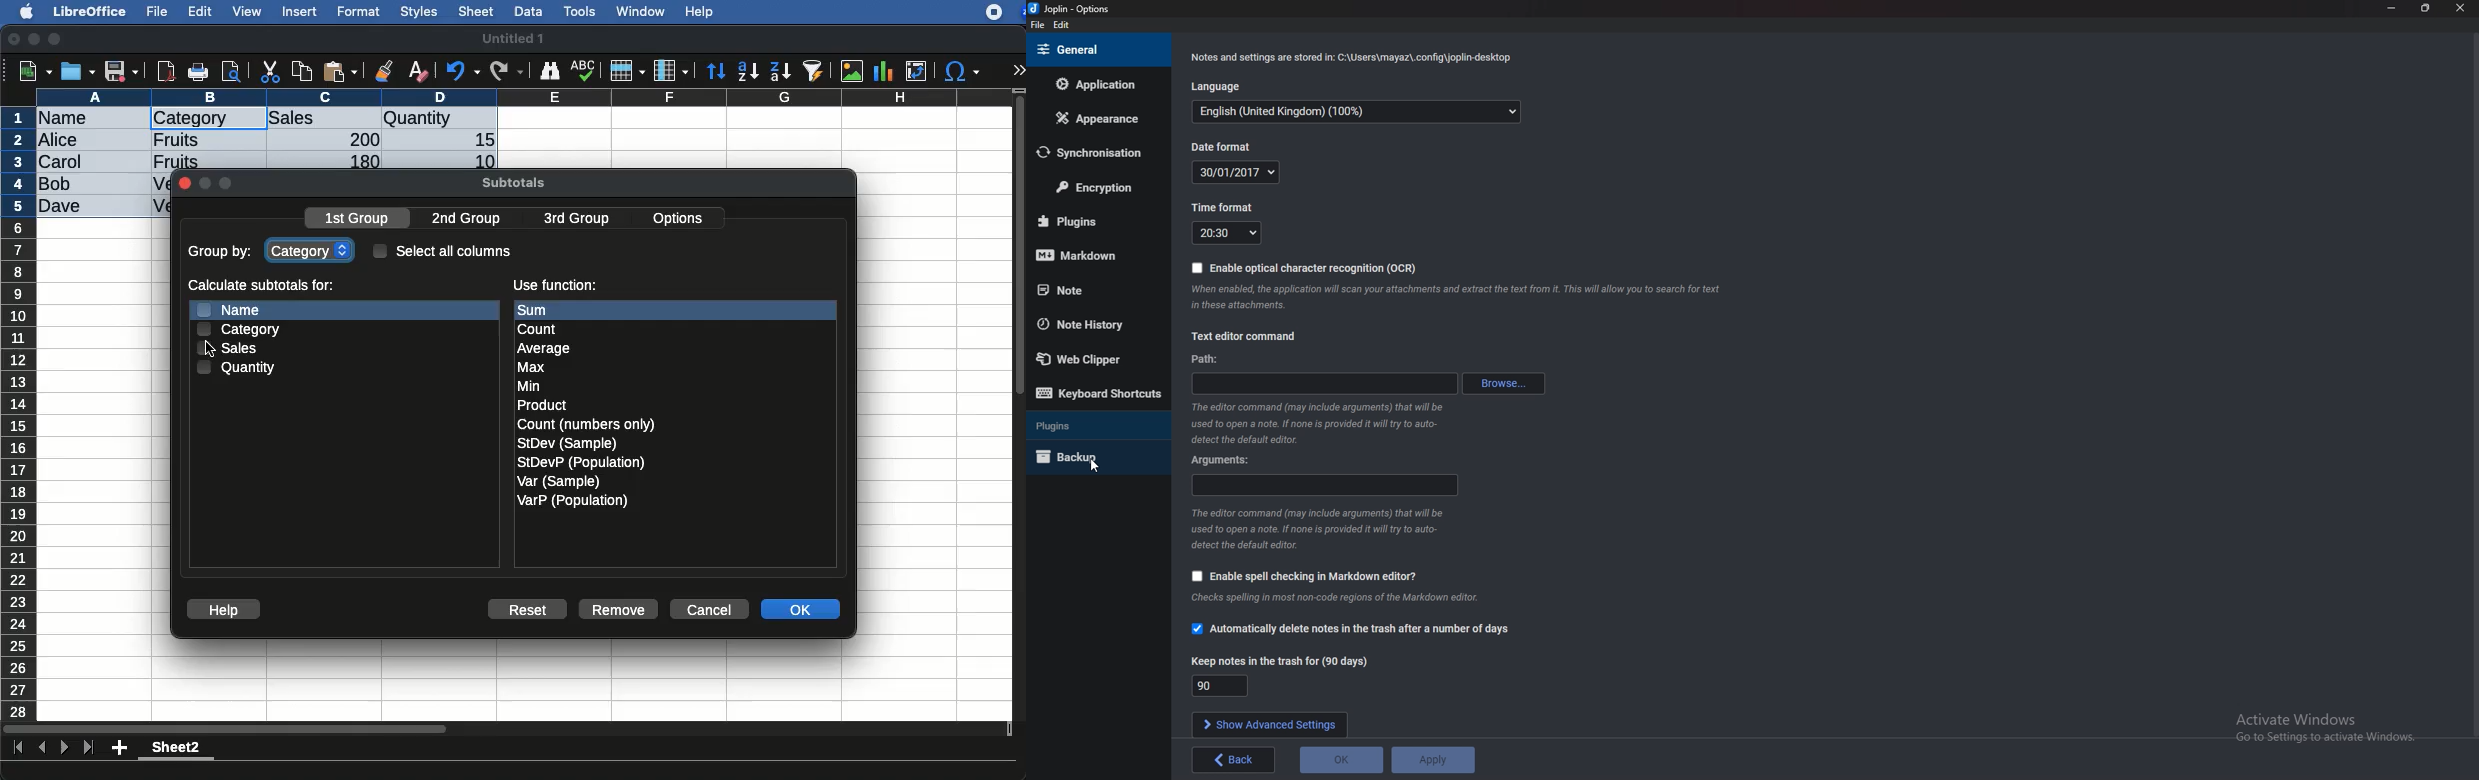 This screenshot has width=2492, height=784. What do you see at coordinates (1234, 172) in the screenshot?
I see `Date format` at bounding box center [1234, 172].